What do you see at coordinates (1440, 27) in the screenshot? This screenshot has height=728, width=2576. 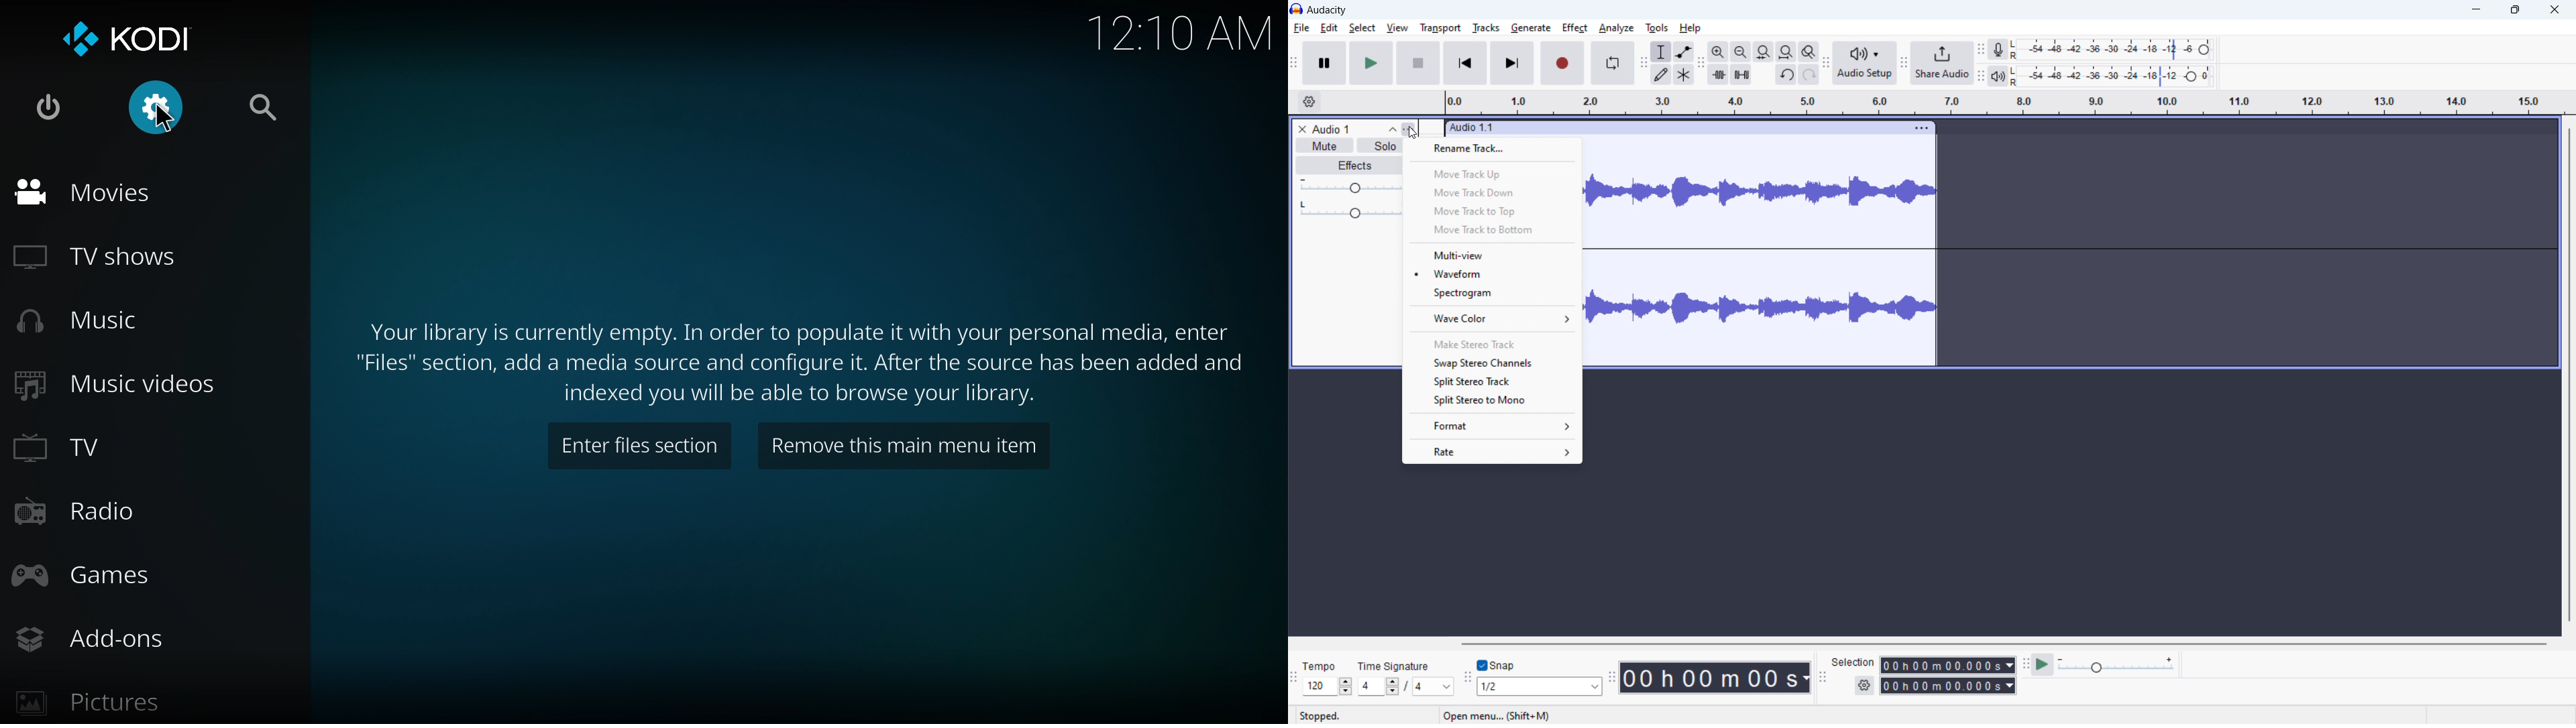 I see `transport` at bounding box center [1440, 27].